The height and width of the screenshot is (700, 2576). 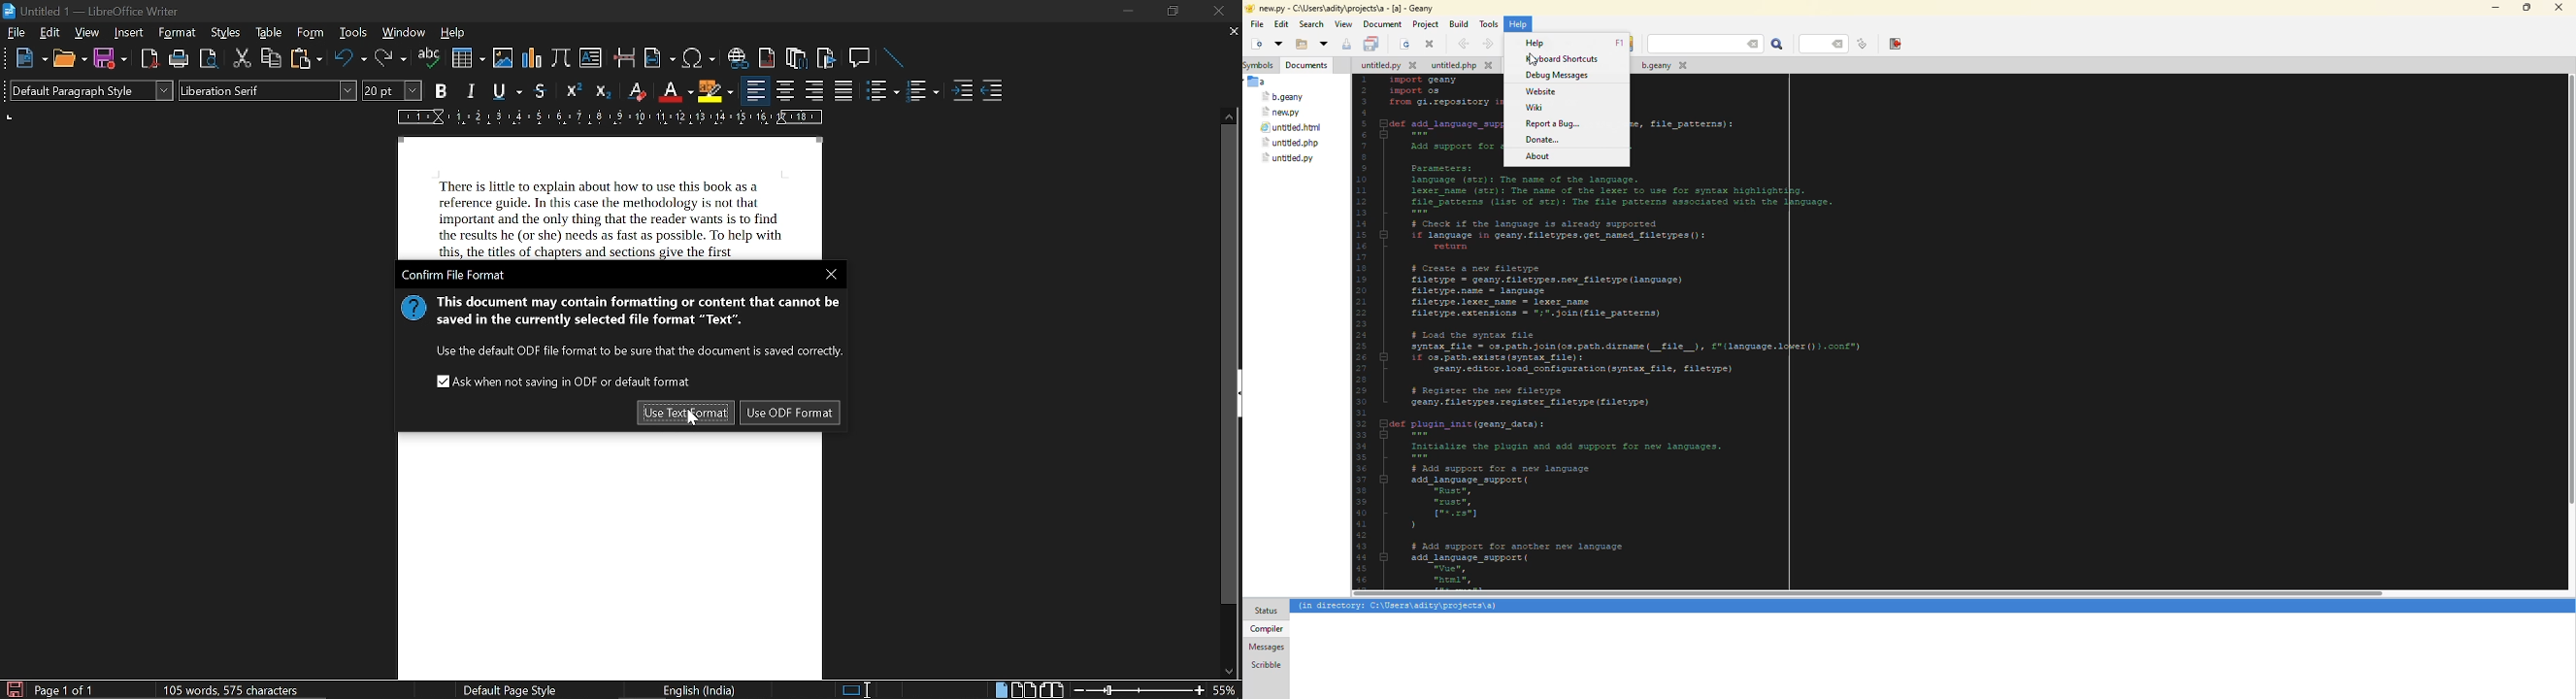 What do you see at coordinates (602, 90) in the screenshot?
I see `subscript` at bounding box center [602, 90].